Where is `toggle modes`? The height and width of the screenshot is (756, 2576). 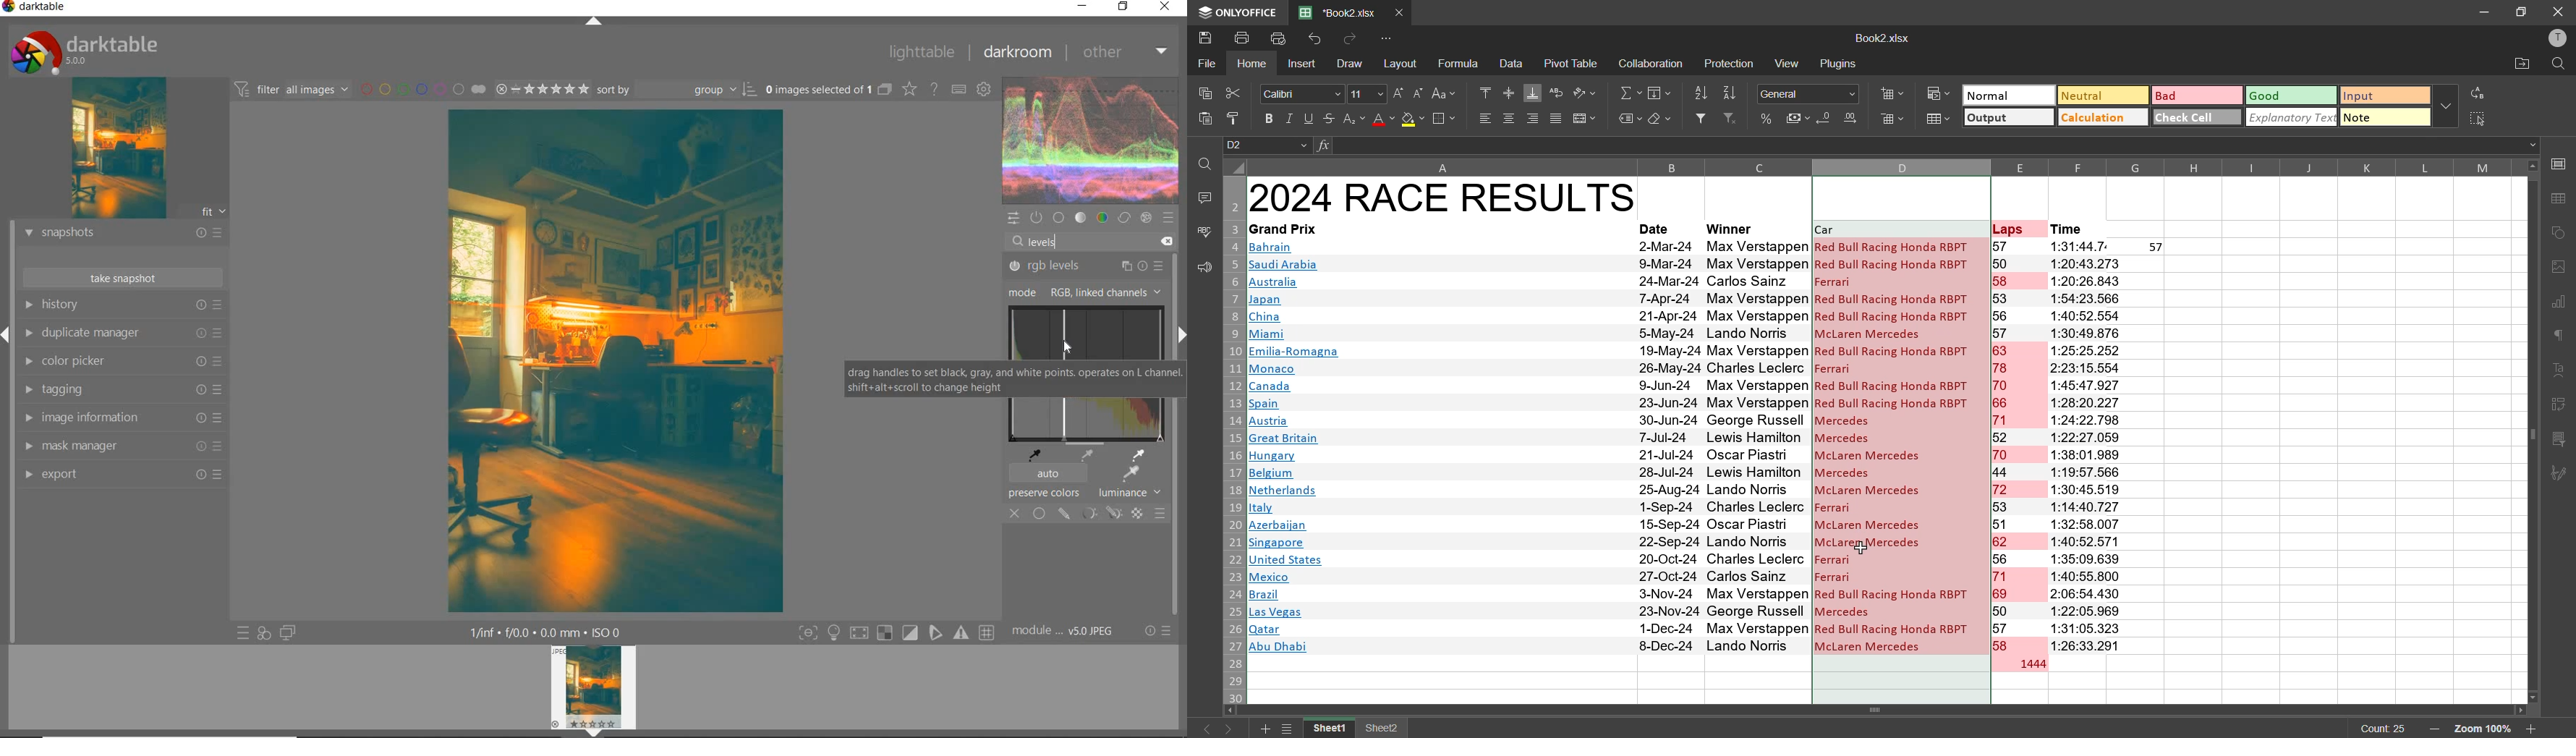 toggle modes is located at coordinates (893, 632).